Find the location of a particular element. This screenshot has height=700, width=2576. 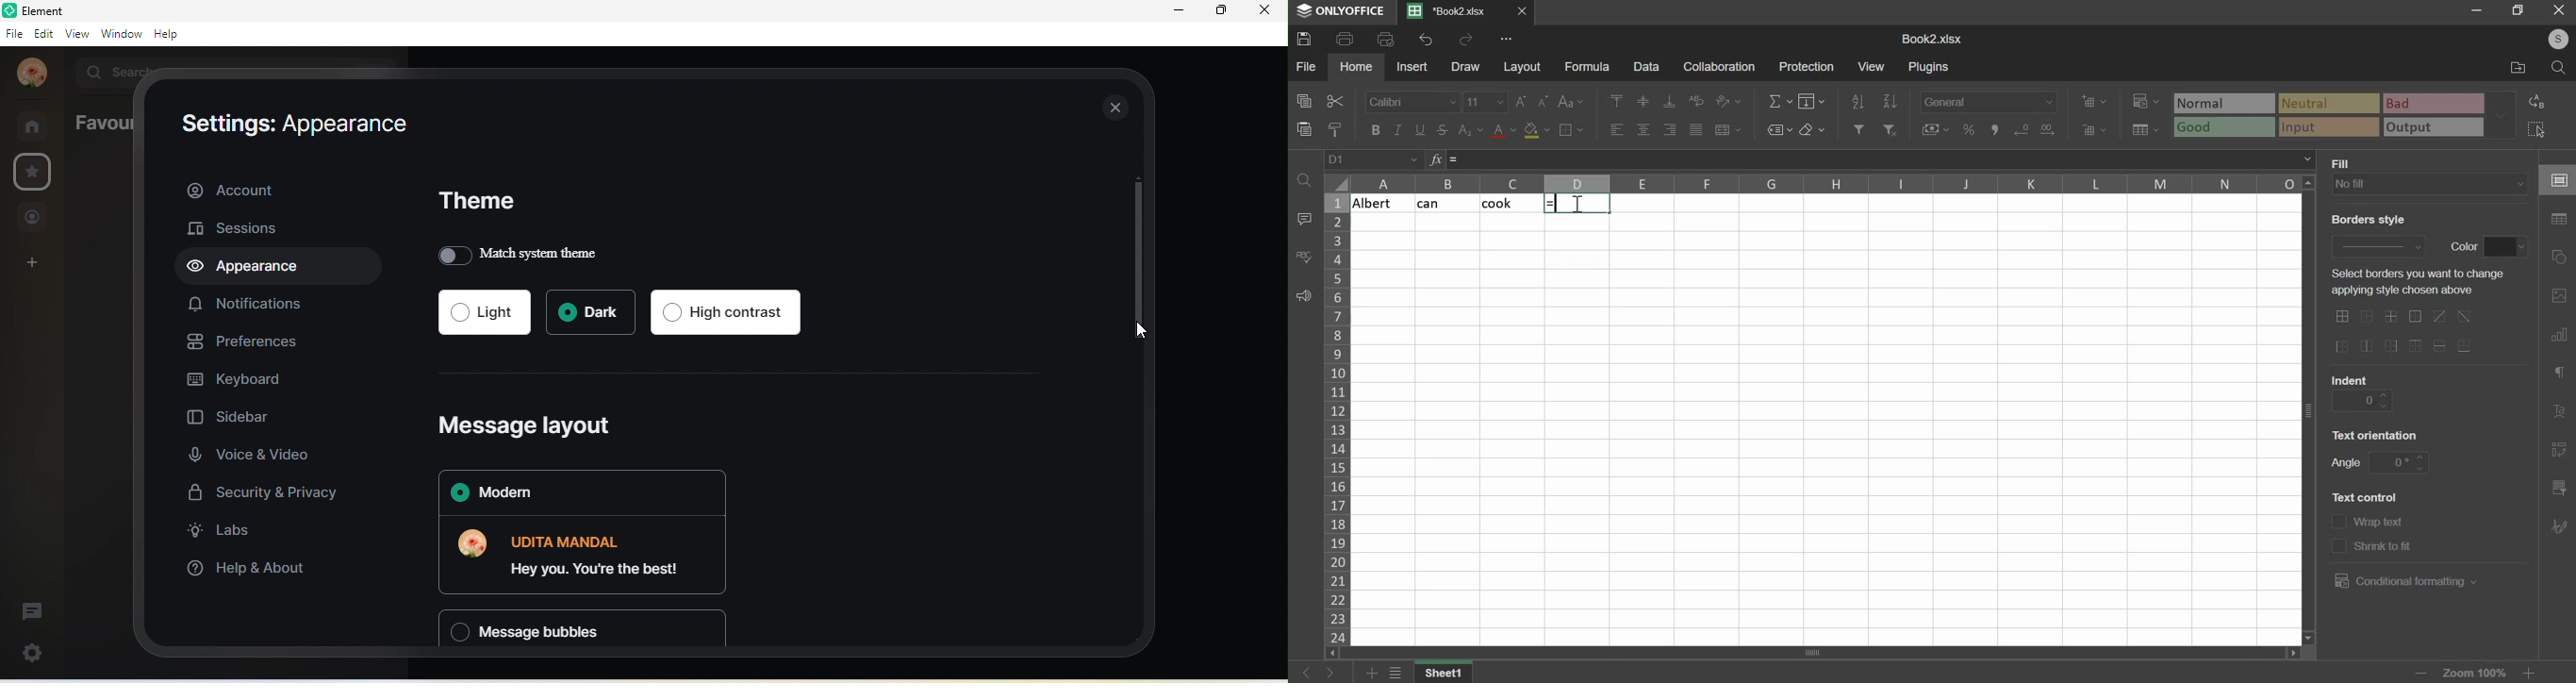

increase decimals is located at coordinates (2022, 128).